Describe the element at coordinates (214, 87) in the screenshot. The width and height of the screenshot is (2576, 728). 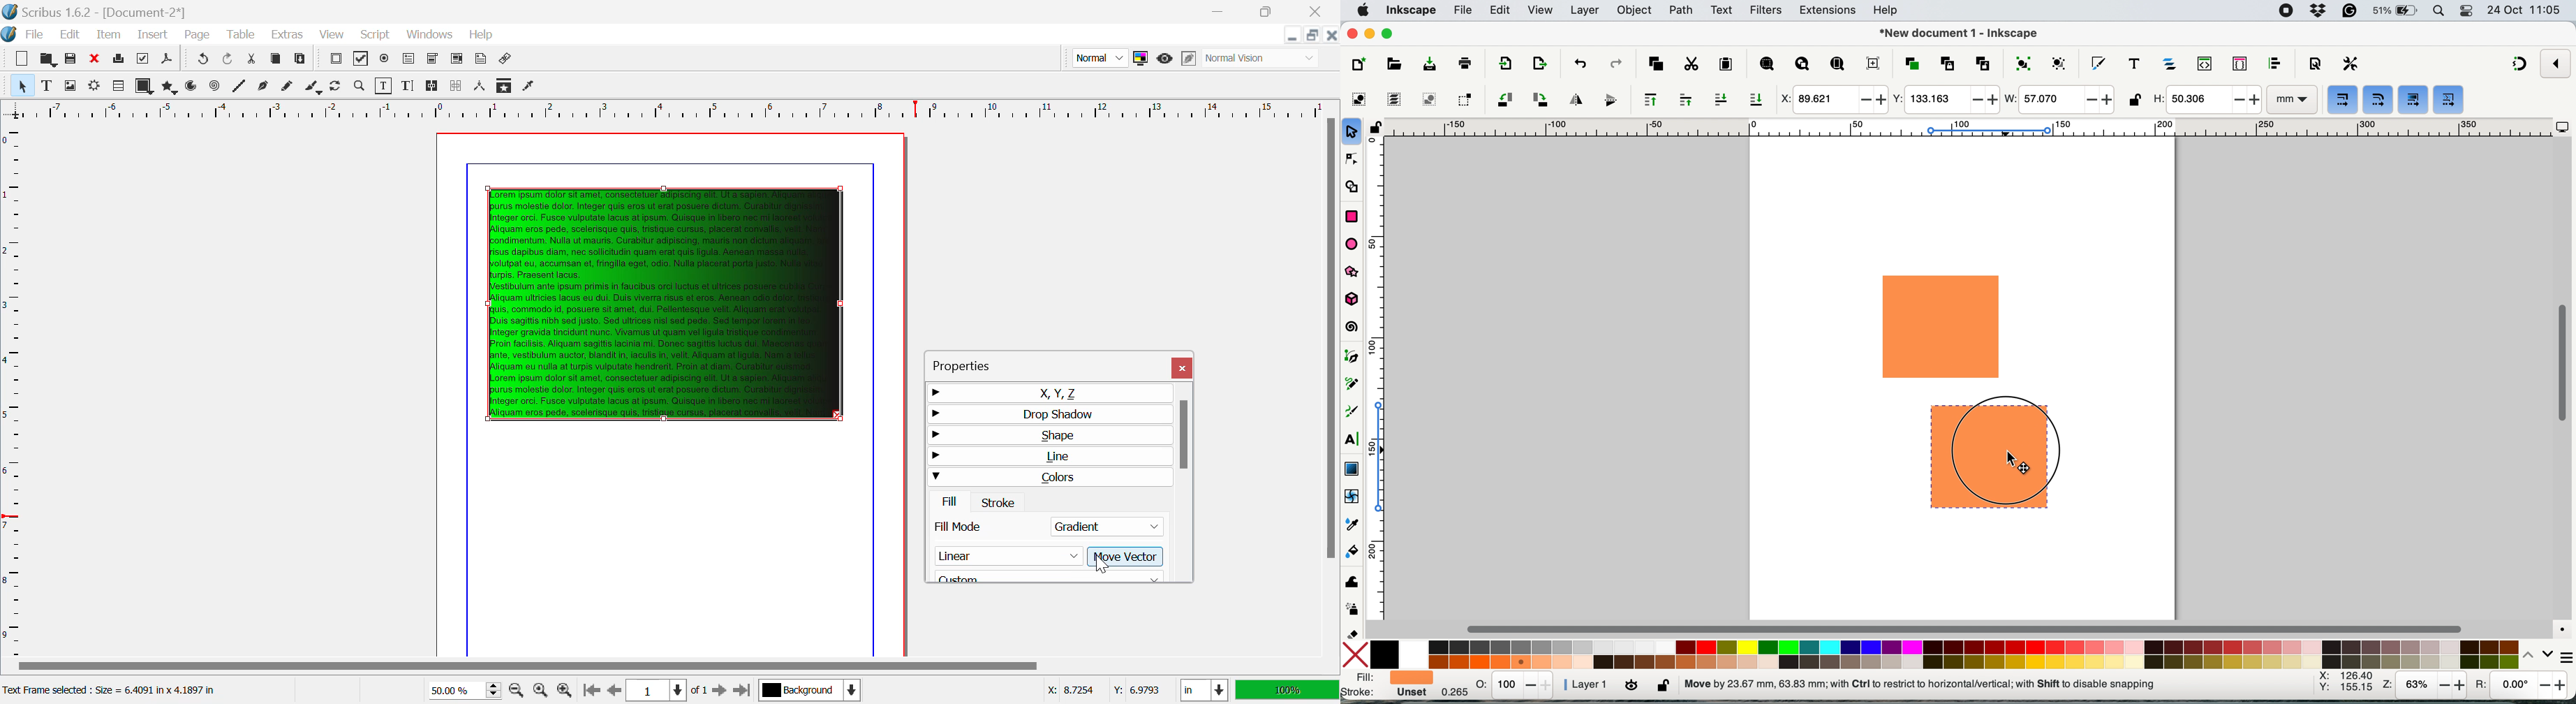
I see `Spiral` at that location.